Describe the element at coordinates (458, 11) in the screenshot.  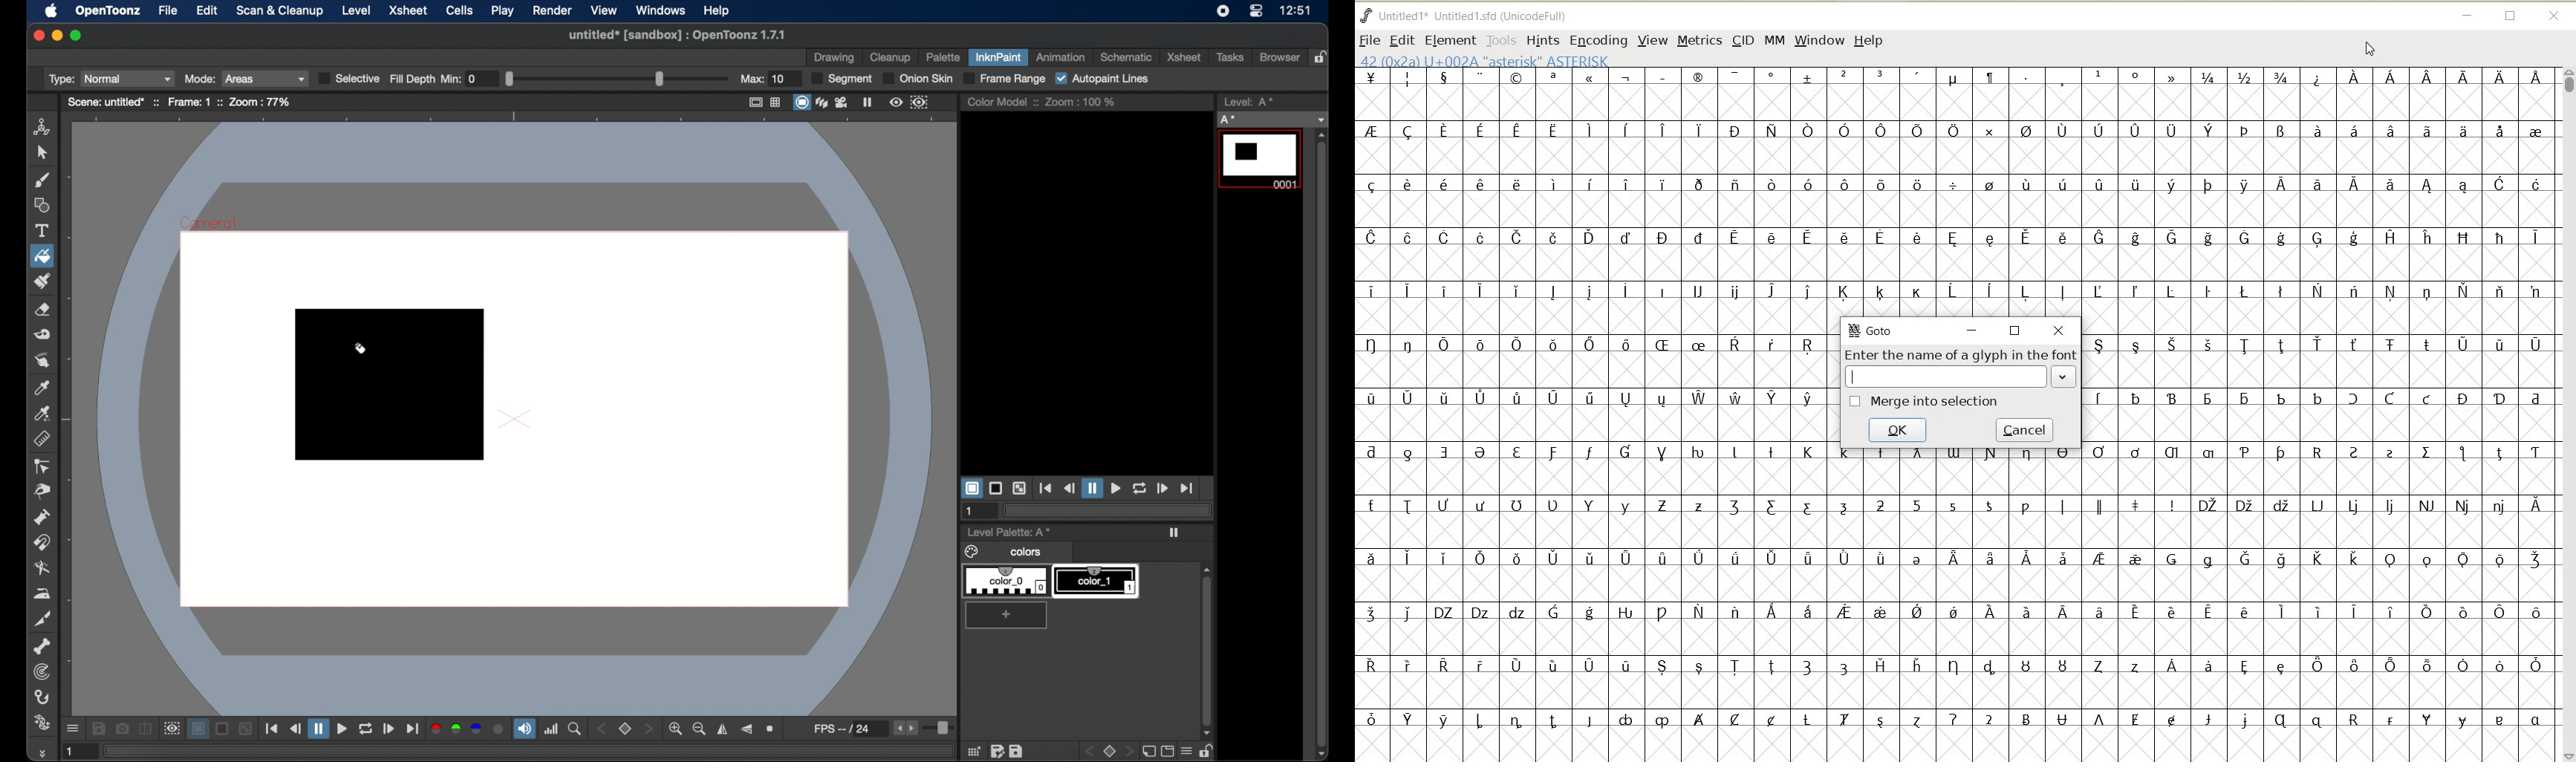
I see `cells` at that location.